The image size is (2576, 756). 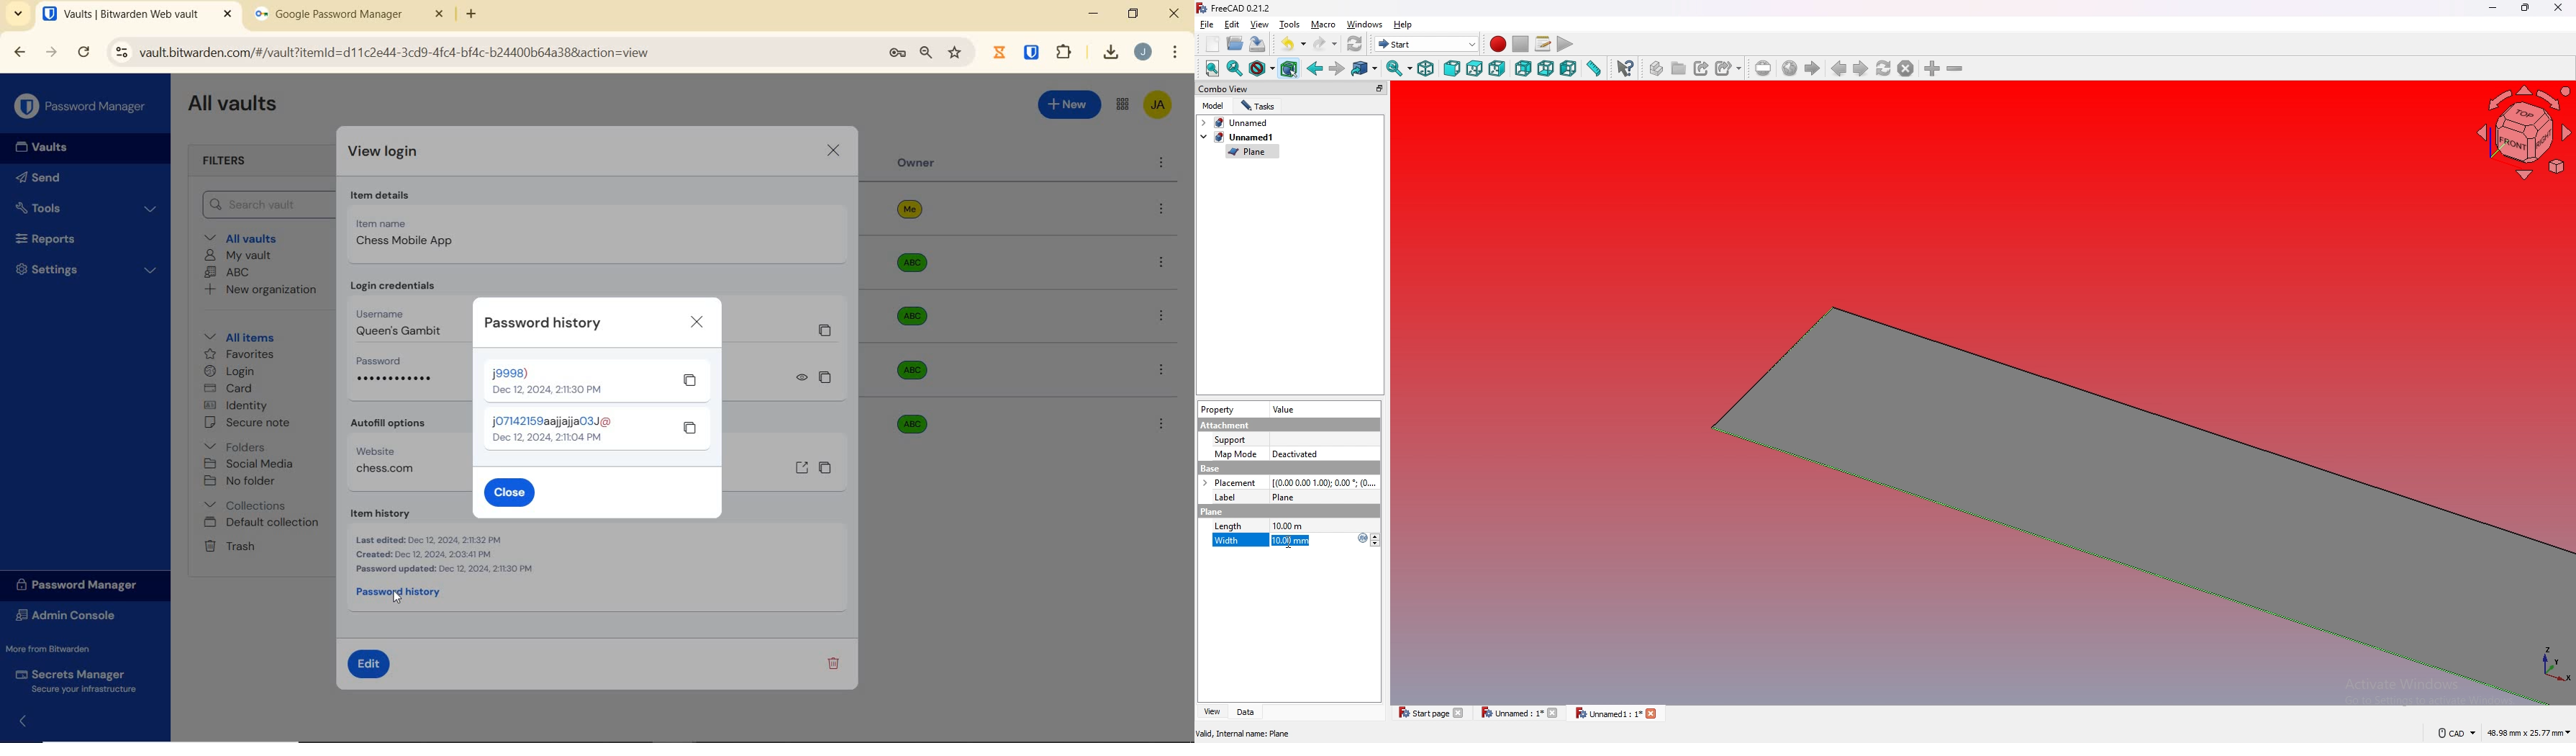 I want to click on delete, so click(x=833, y=664).